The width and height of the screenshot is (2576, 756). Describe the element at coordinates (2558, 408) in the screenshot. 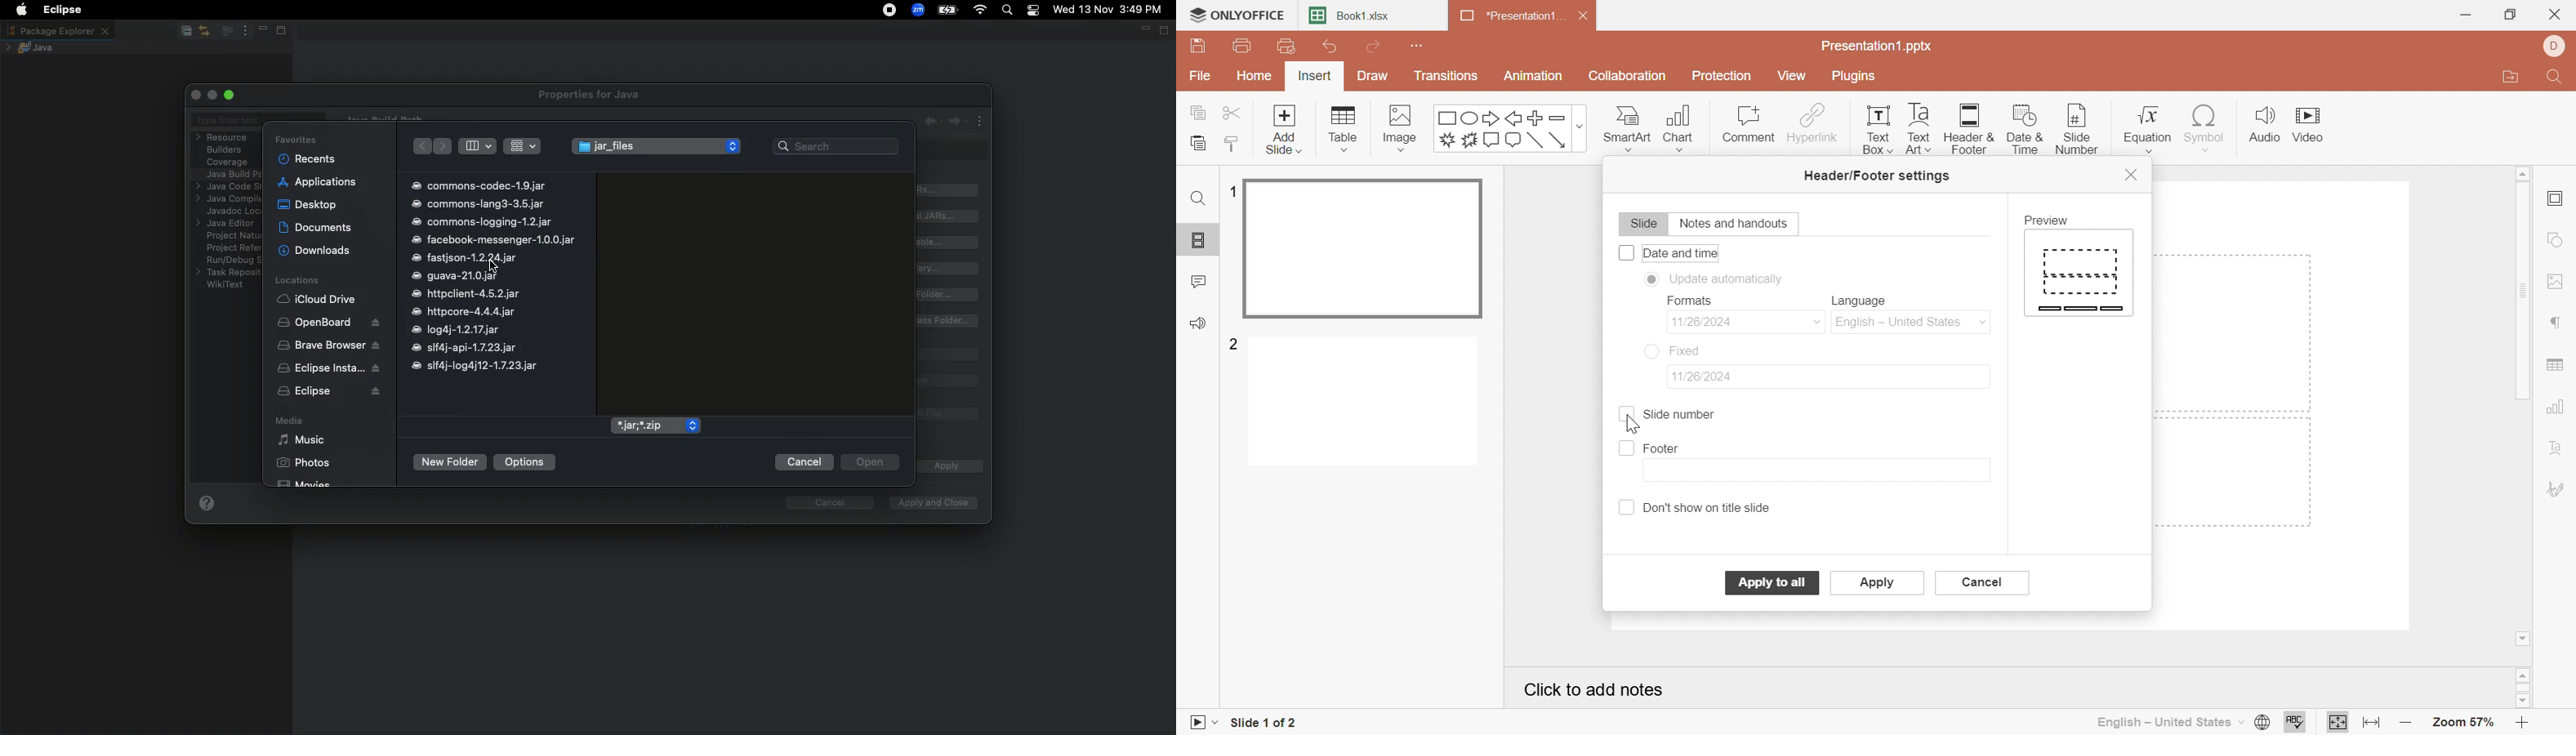

I see `Chart settings` at that location.